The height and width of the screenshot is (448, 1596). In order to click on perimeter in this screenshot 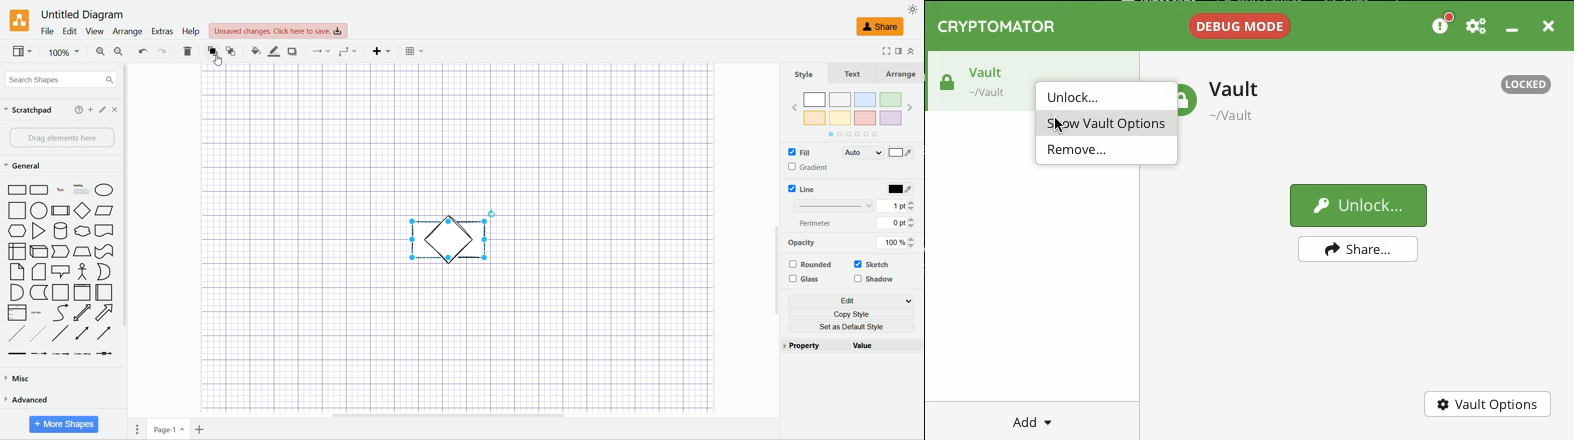, I will do `click(816, 224)`.